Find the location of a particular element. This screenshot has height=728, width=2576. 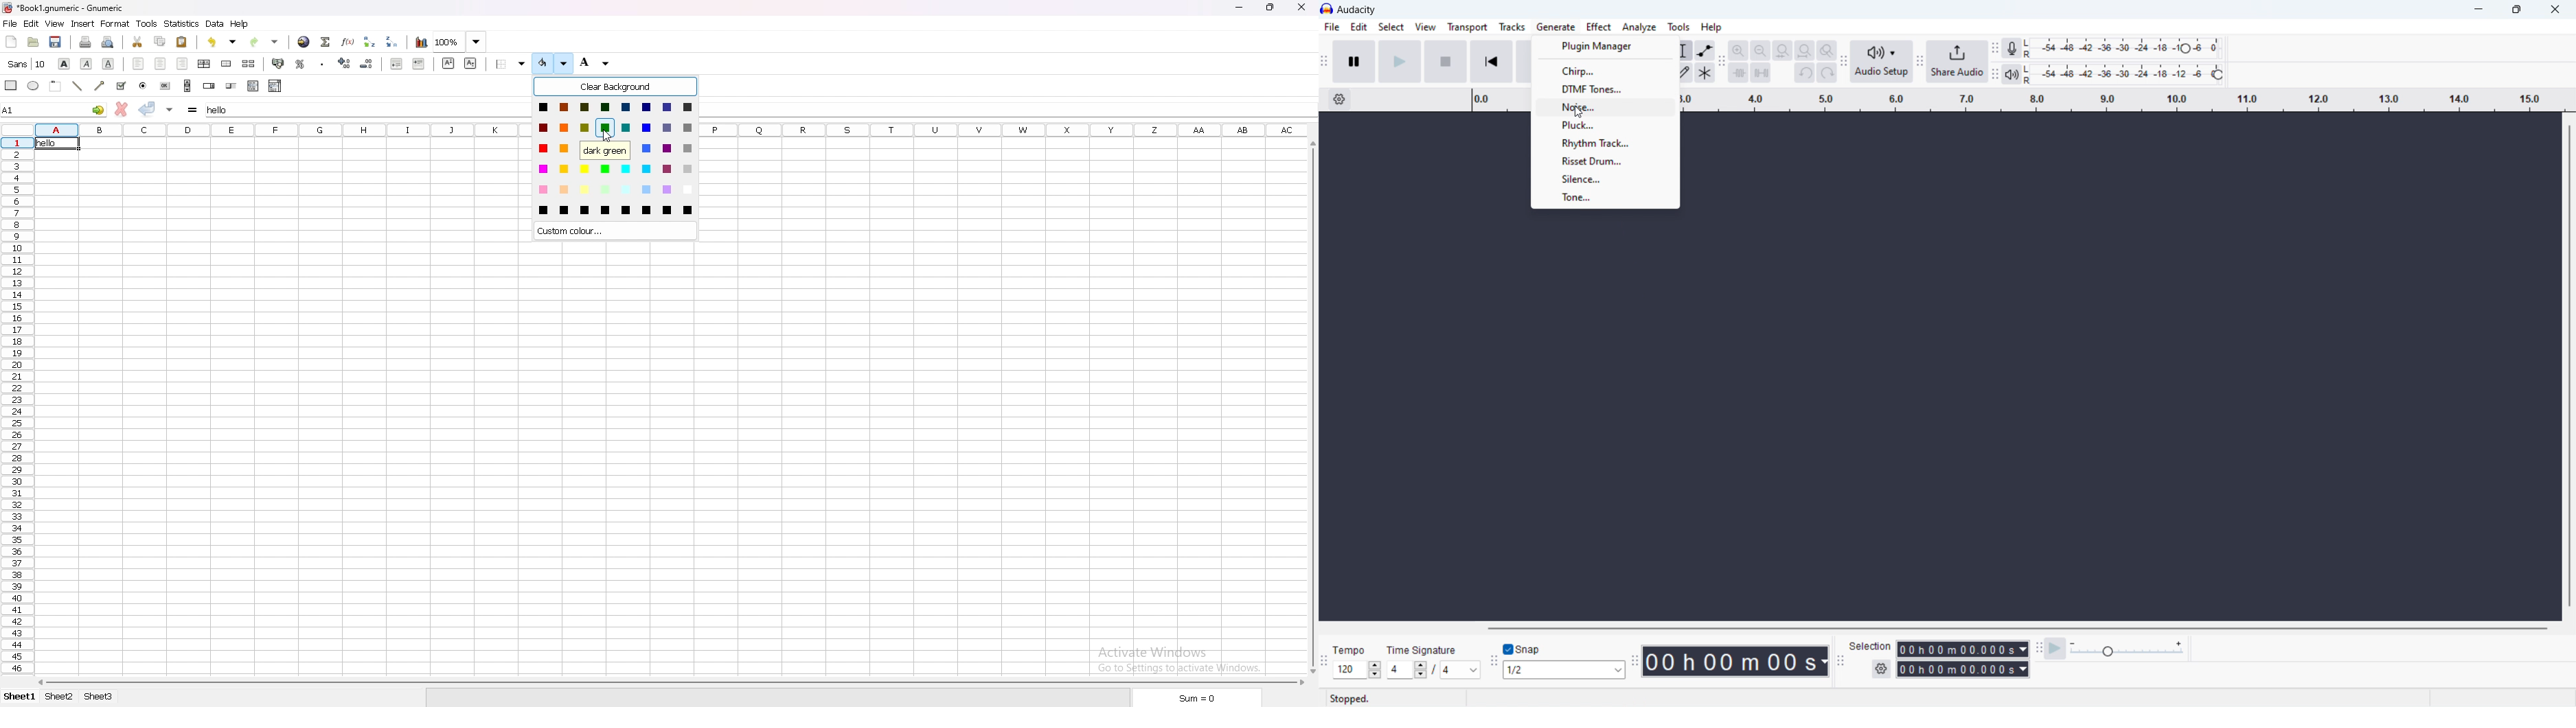

close Audacity is located at coordinates (2559, 9).